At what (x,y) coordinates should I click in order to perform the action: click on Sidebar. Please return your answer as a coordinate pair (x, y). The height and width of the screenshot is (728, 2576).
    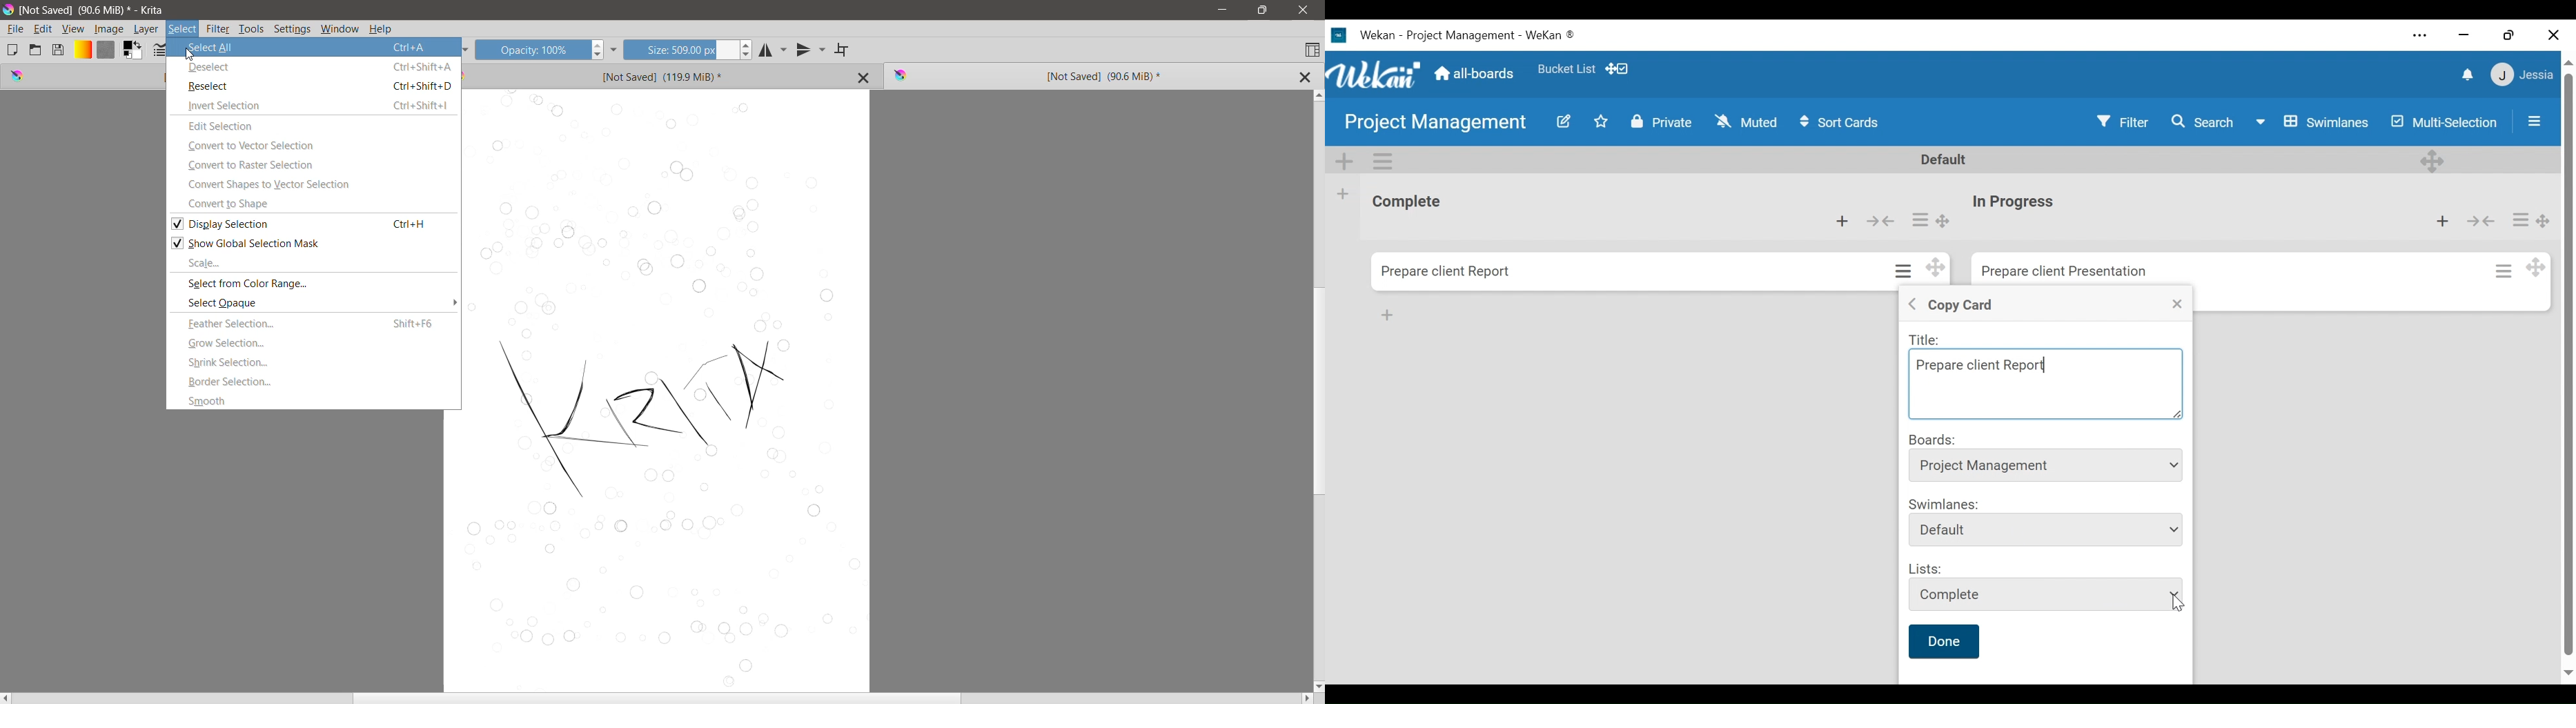
    Looking at the image, I should click on (2540, 121).